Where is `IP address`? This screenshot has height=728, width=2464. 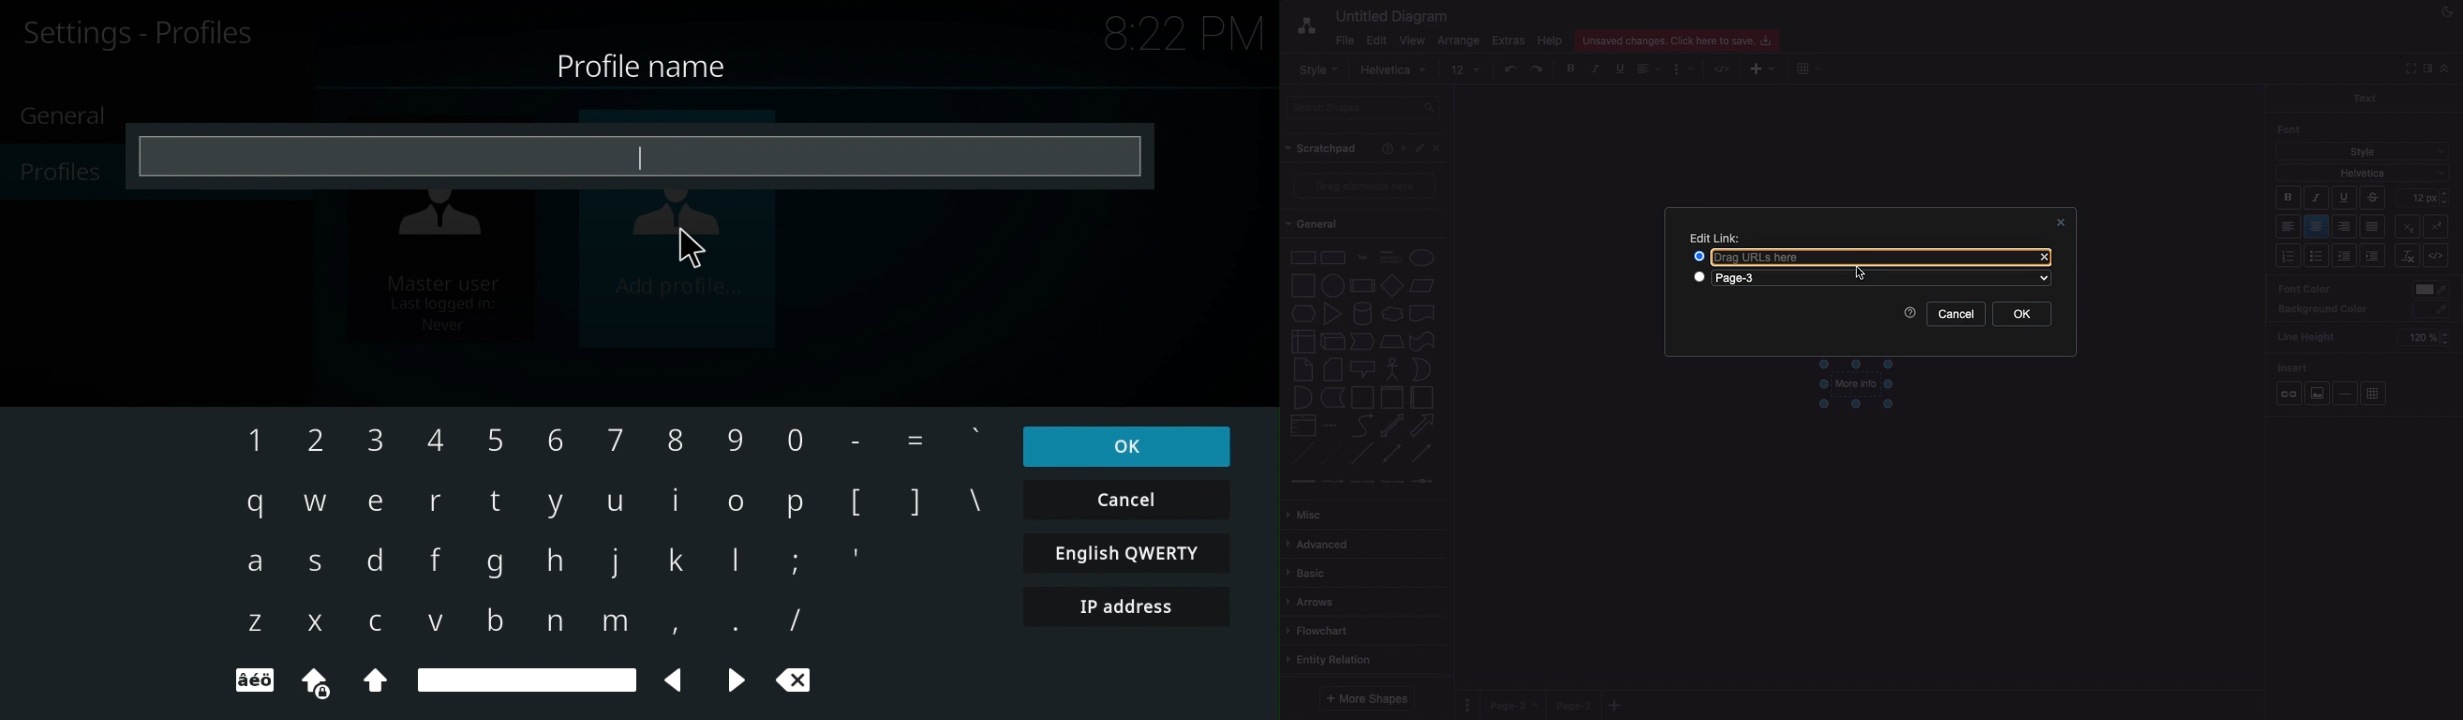 IP address is located at coordinates (1129, 607).